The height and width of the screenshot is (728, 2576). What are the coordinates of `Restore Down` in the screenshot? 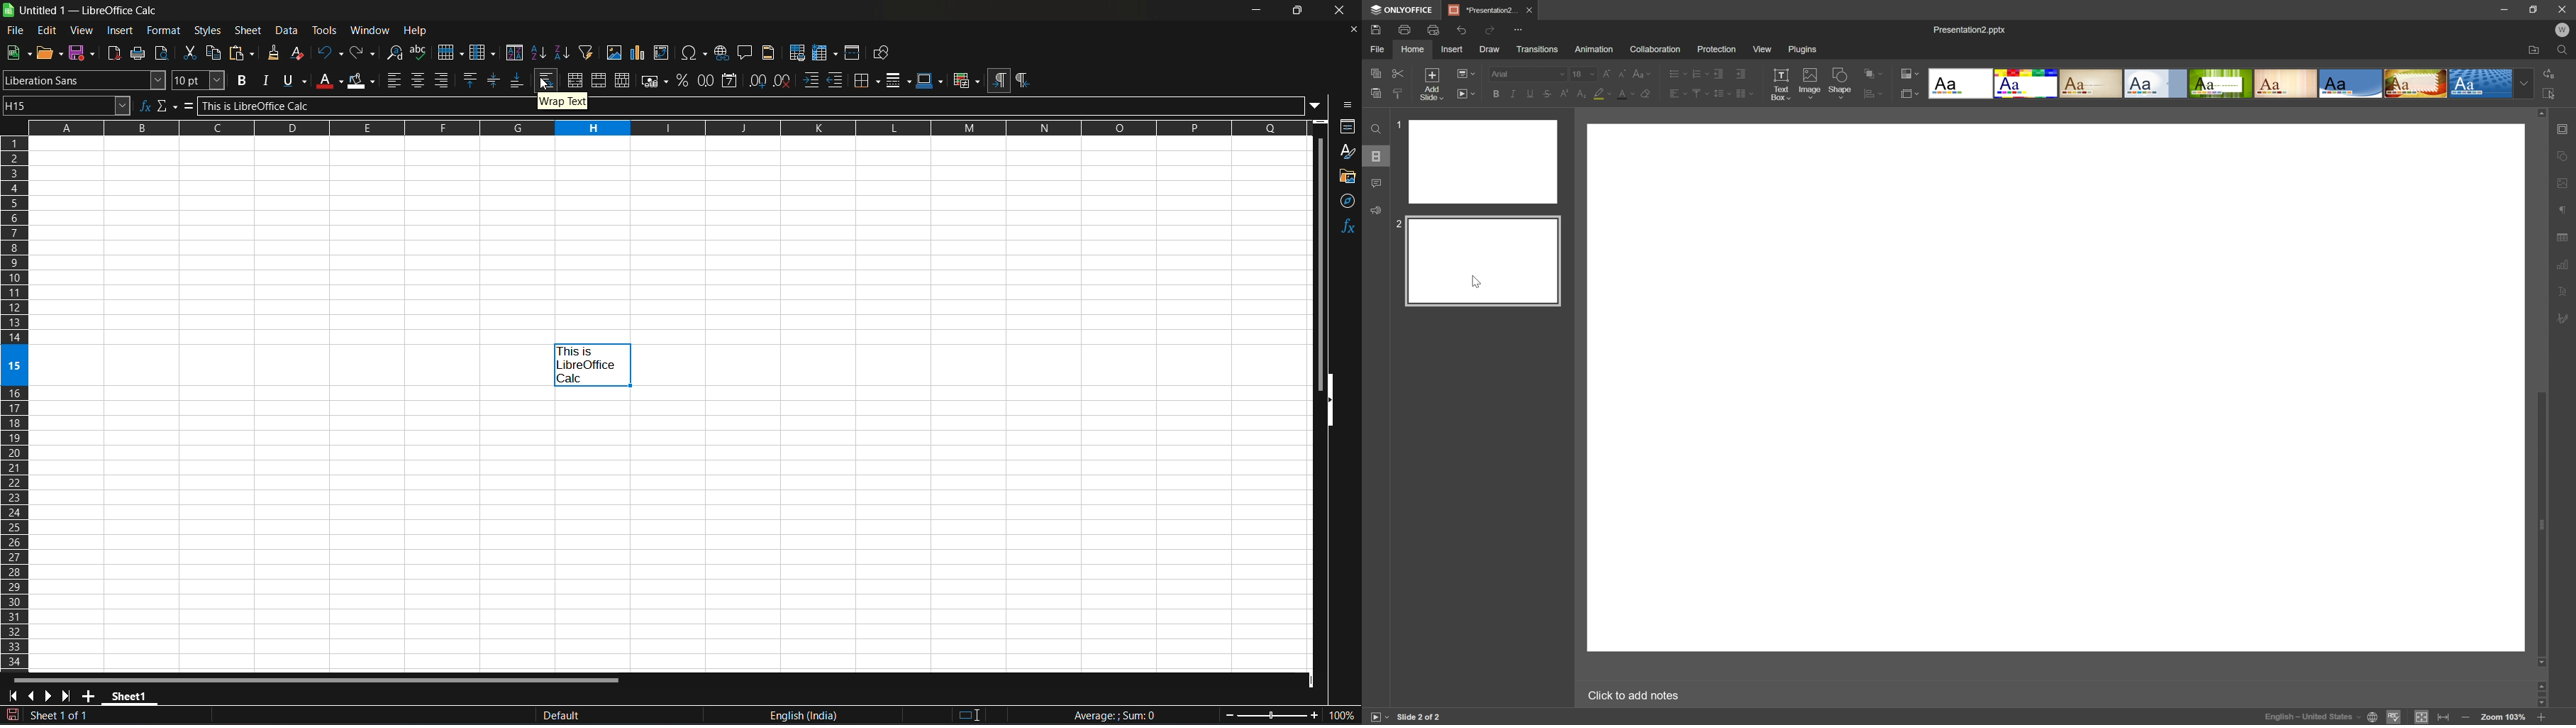 It's located at (2534, 9).